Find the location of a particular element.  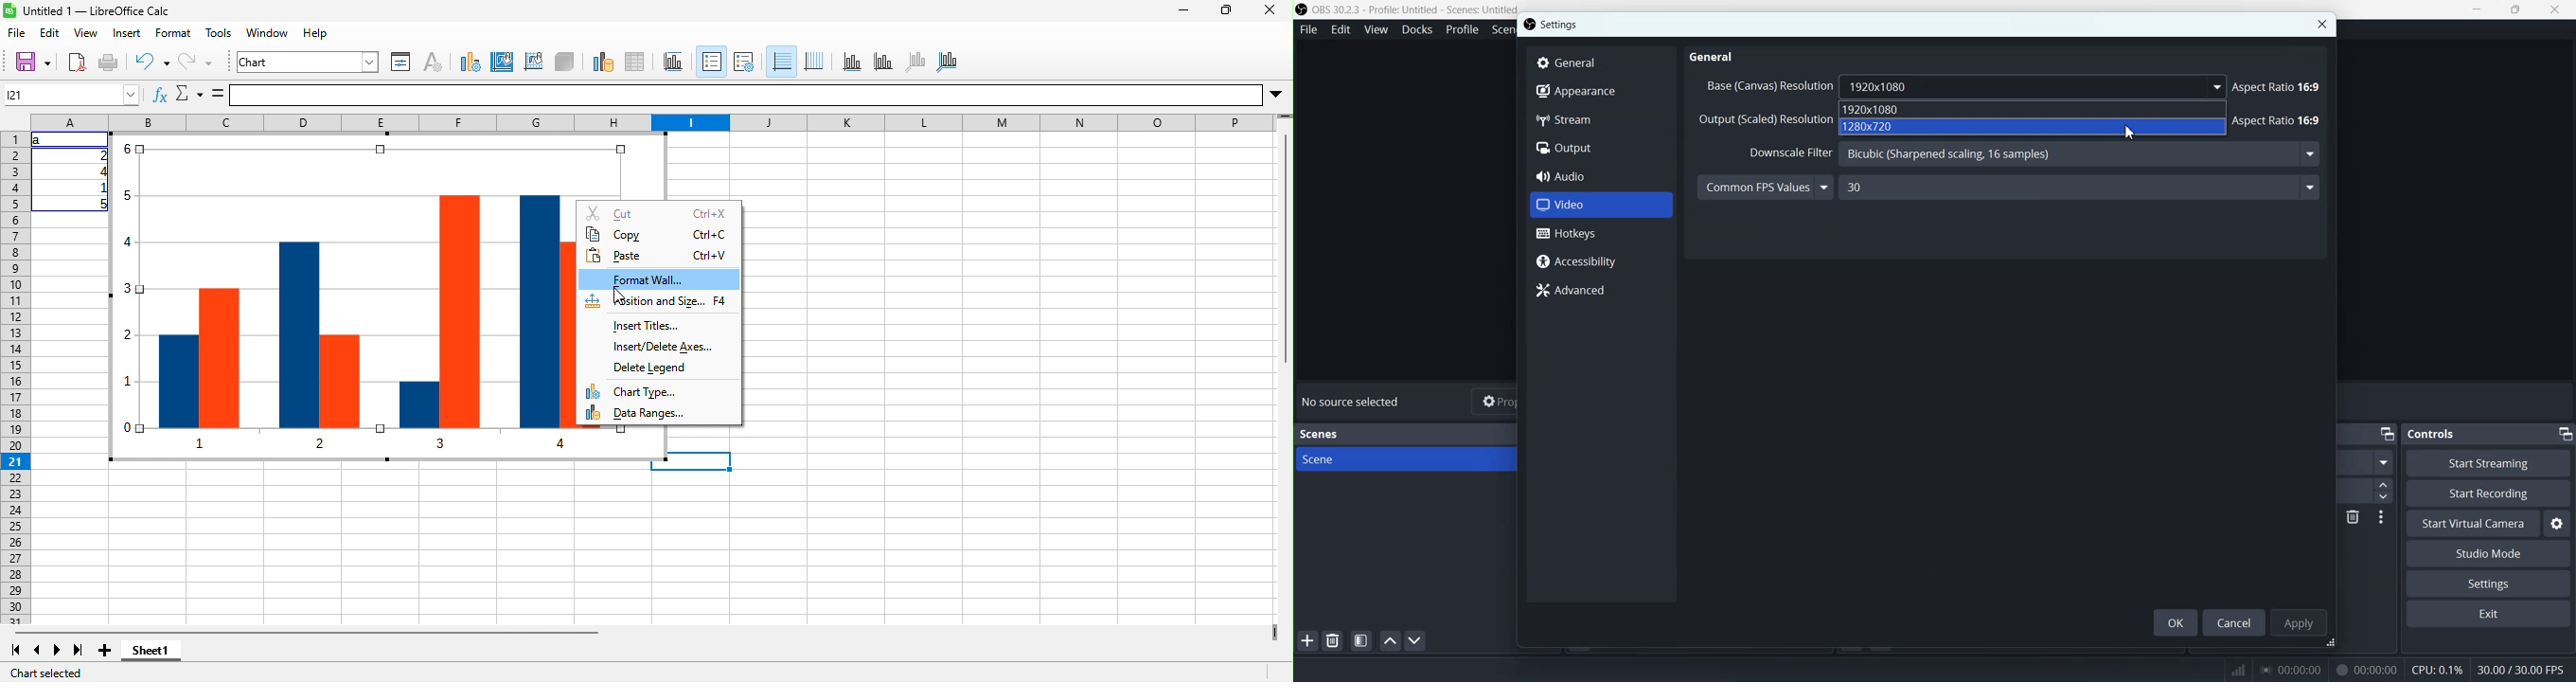

General is located at coordinates (1602, 62).